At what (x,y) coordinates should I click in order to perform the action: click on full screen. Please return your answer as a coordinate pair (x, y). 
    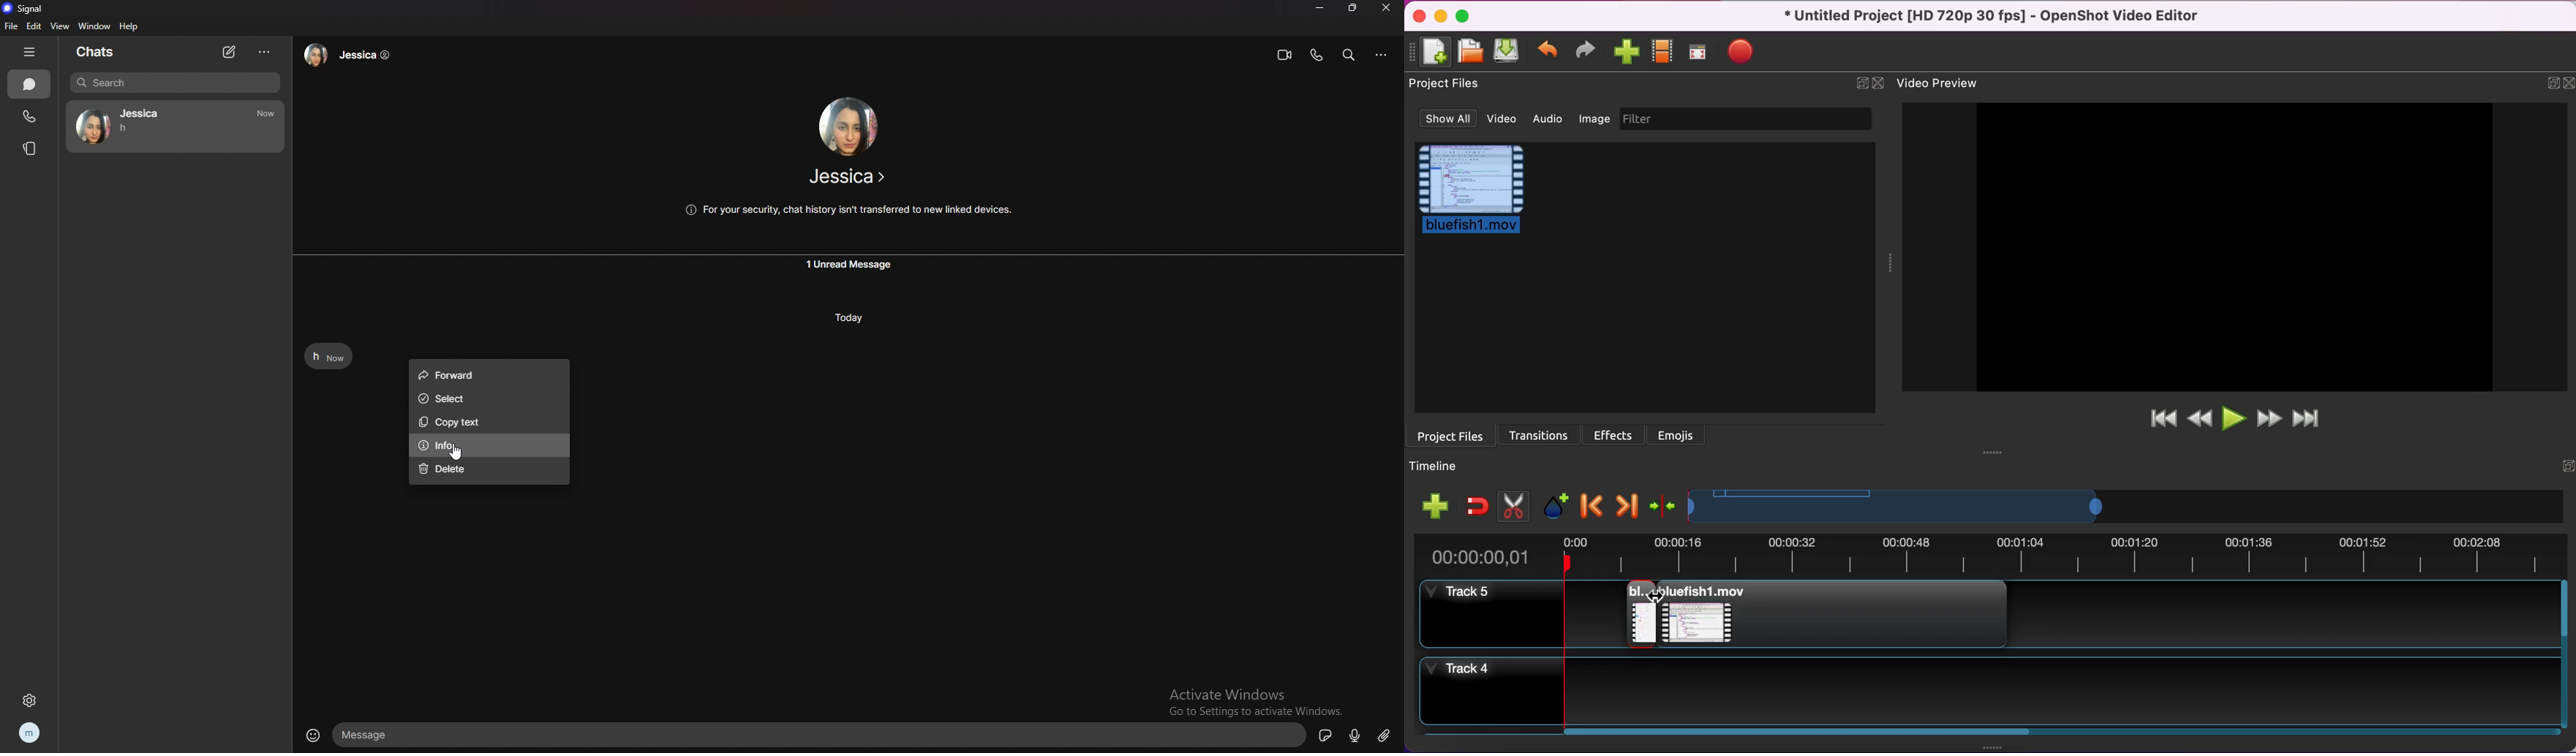
    Looking at the image, I should click on (1700, 52).